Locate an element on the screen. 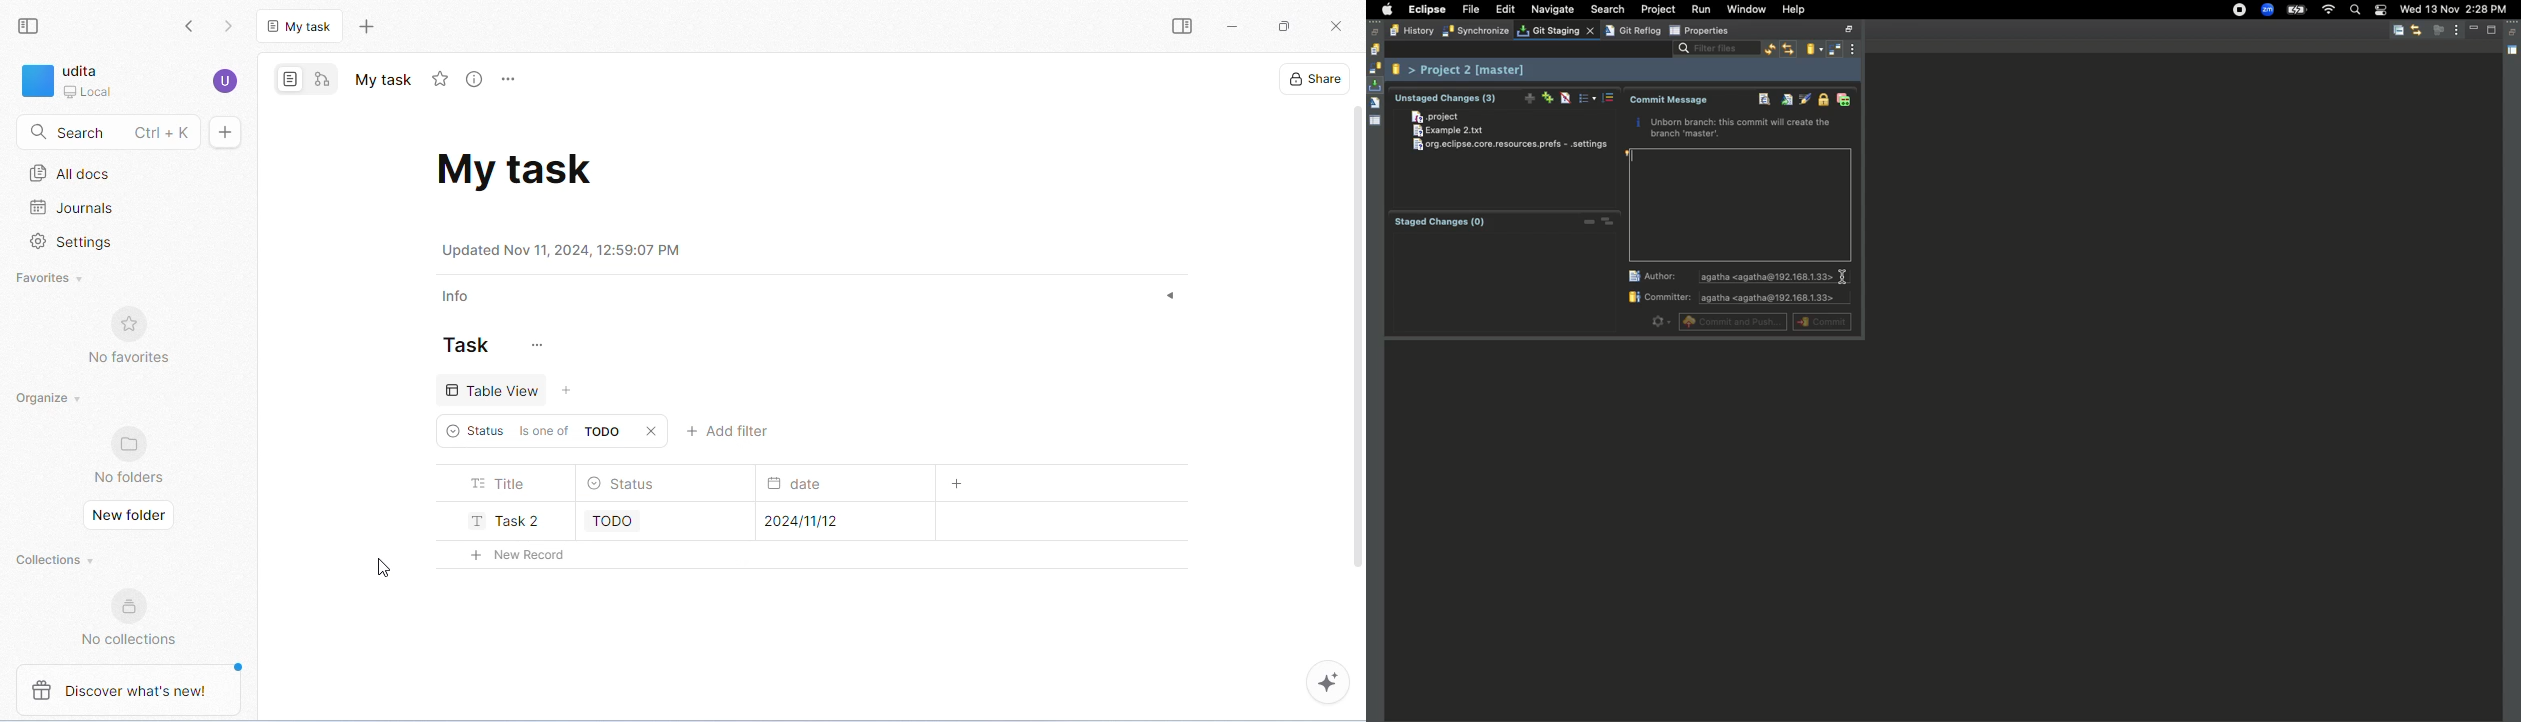  collapse side bar is located at coordinates (28, 27).